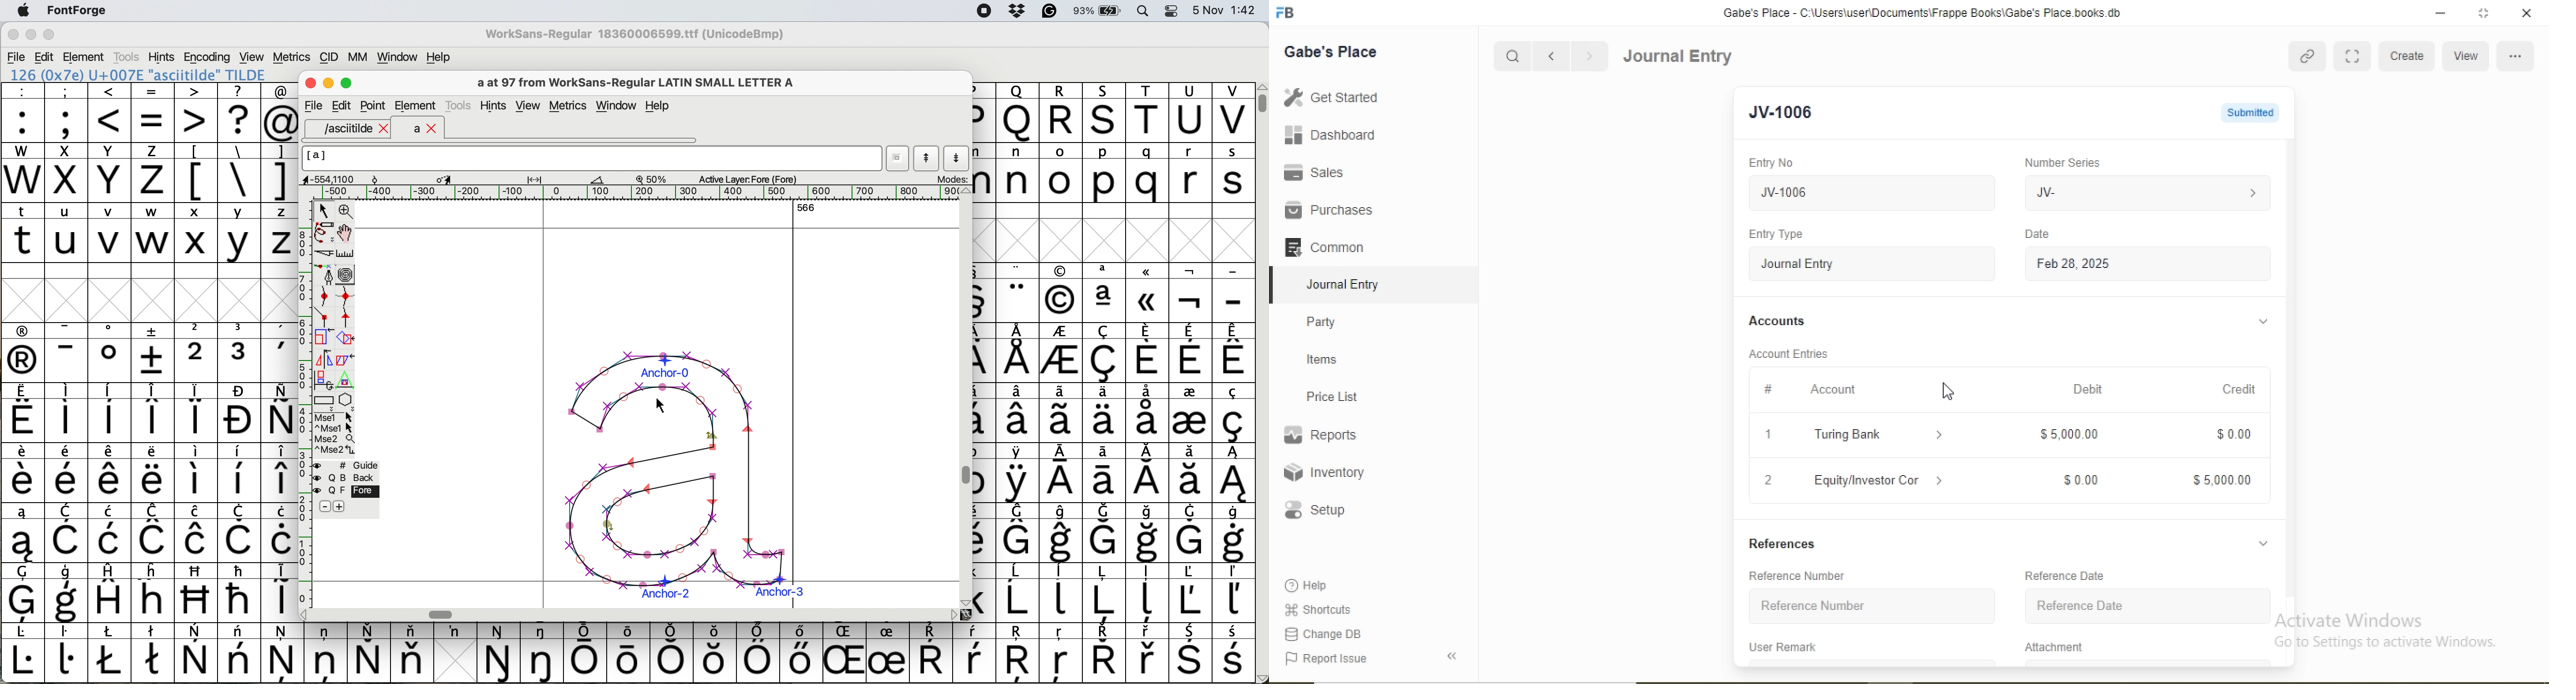 The width and height of the screenshot is (2576, 700). Describe the element at coordinates (240, 653) in the screenshot. I see `symbol` at that location.